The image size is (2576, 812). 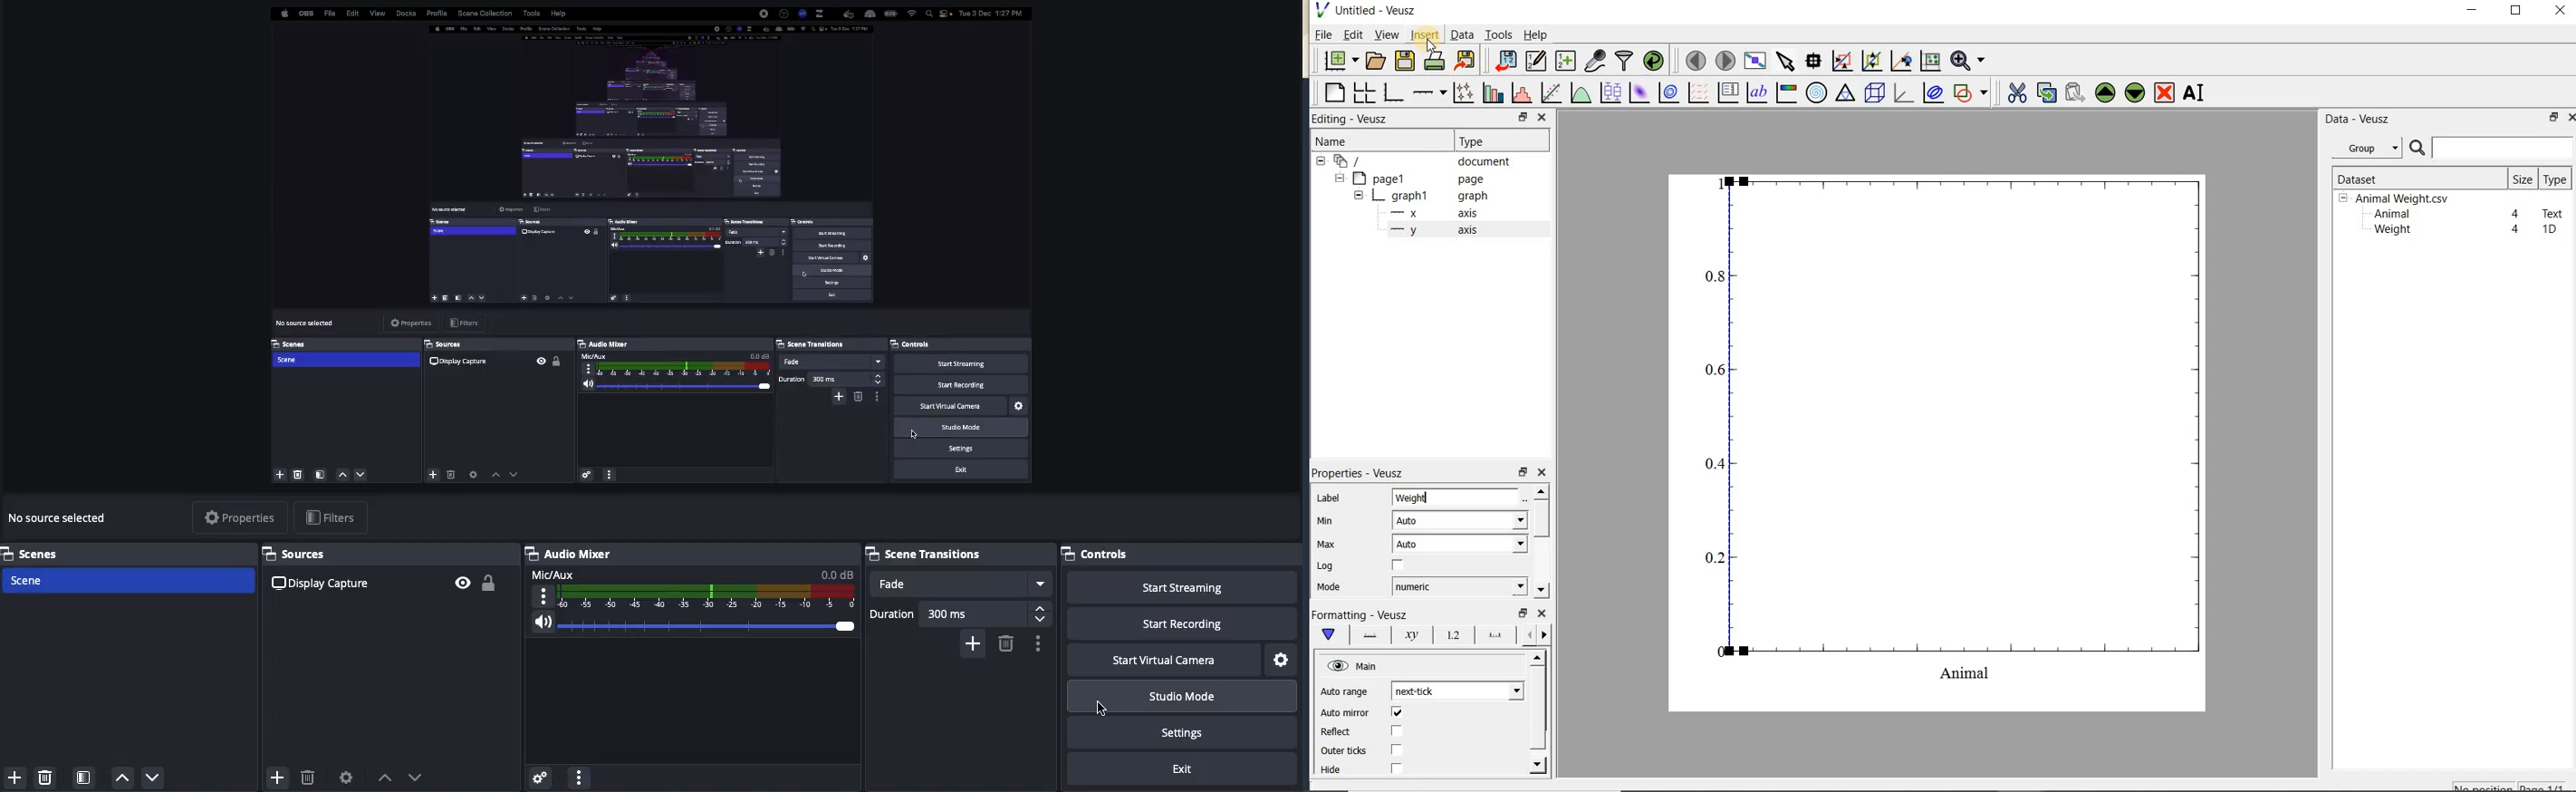 I want to click on Audio mixer, so click(x=569, y=554).